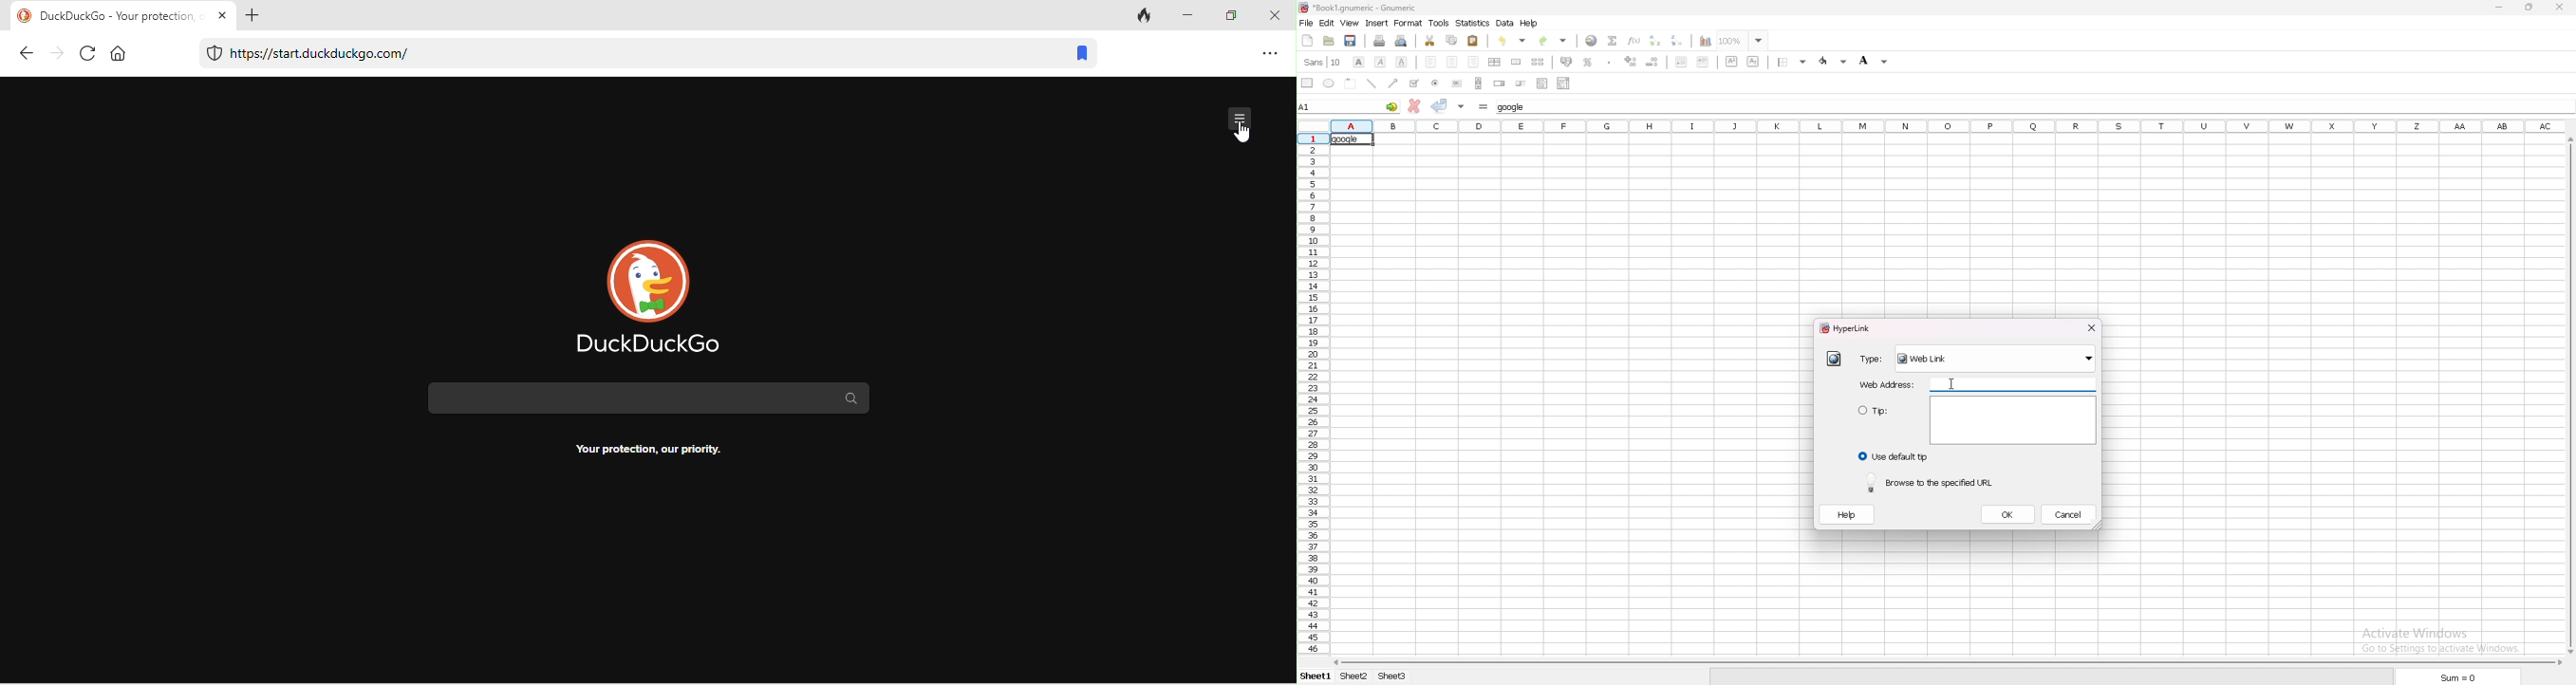 This screenshot has height=700, width=2576. Describe the element at coordinates (1331, 41) in the screenshot. I see `open` at that location.